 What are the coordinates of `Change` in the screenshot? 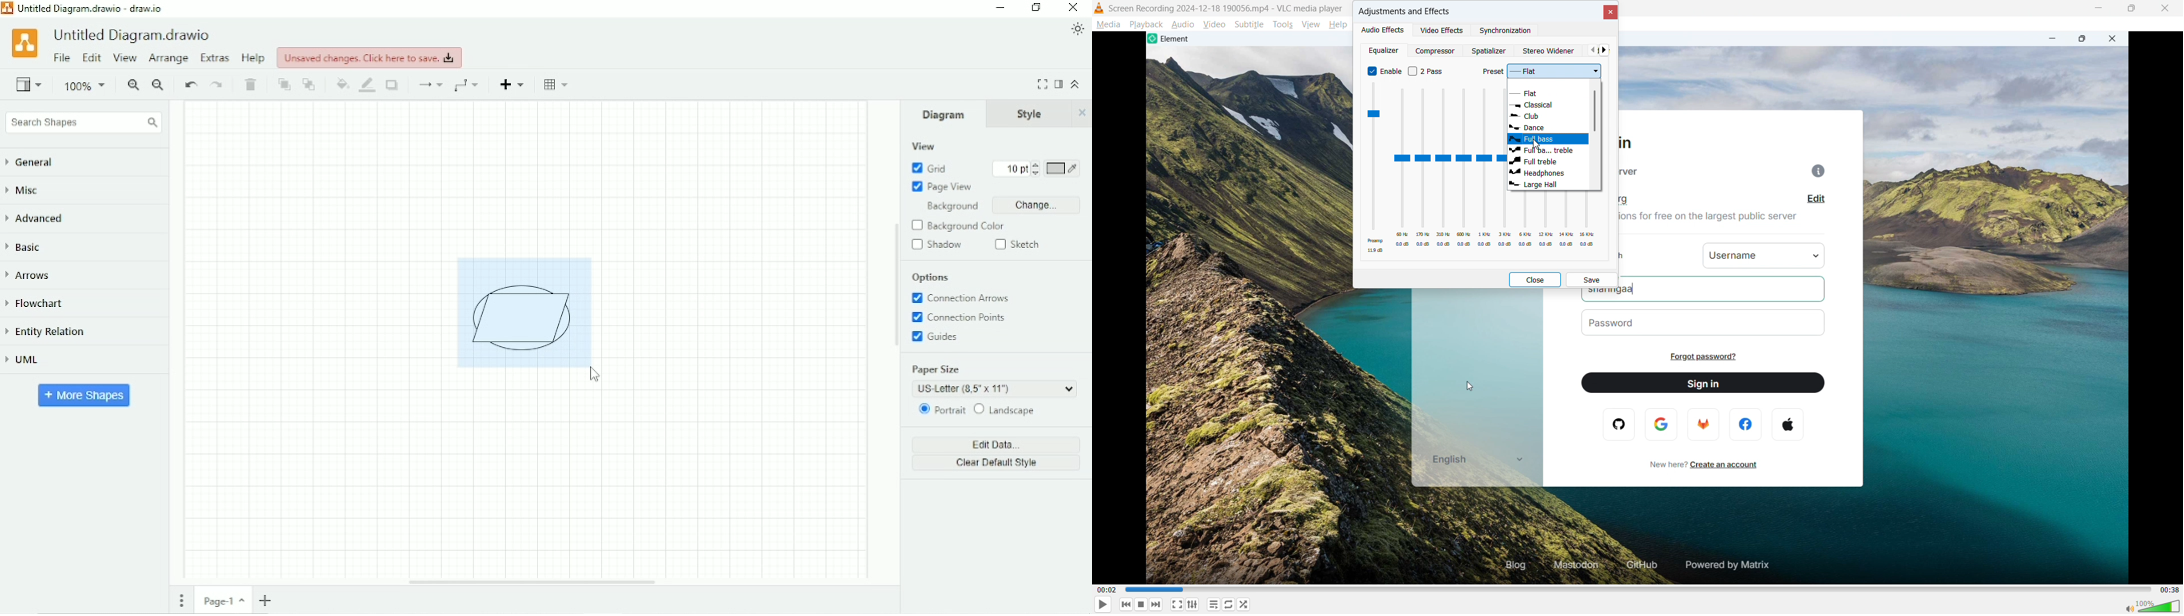 It's located at (1035, 205).